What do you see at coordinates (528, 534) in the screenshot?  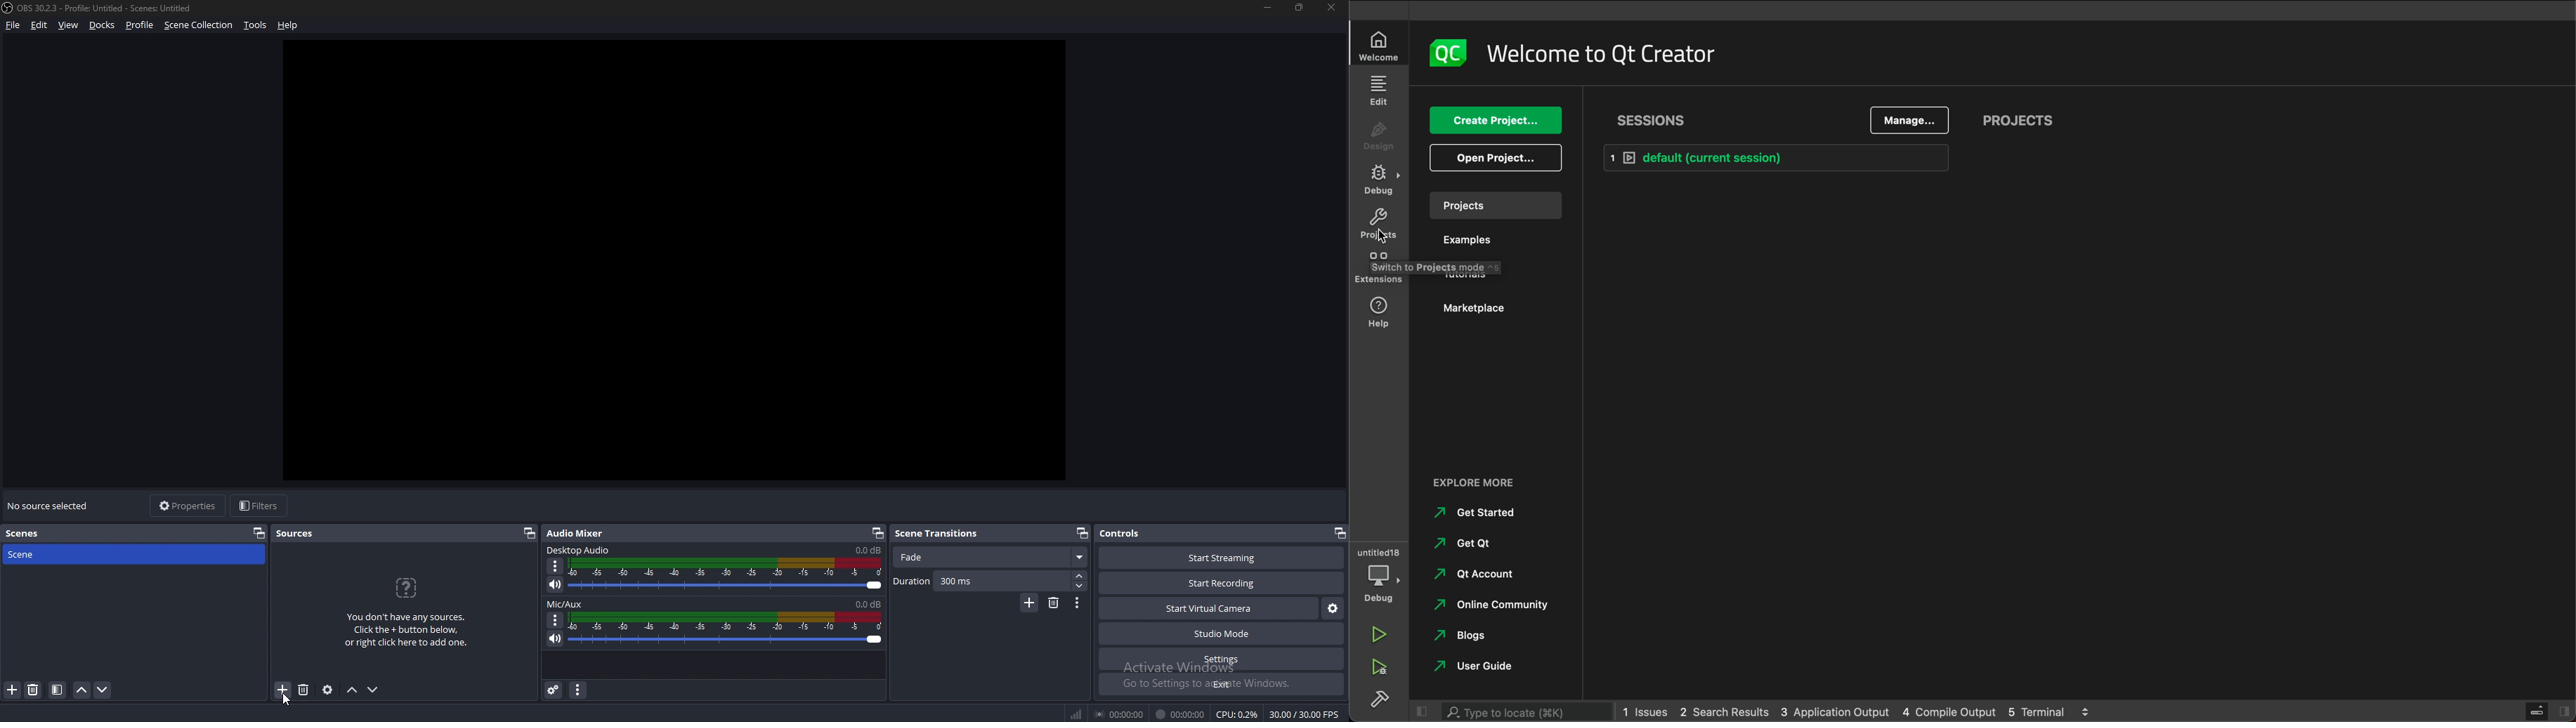 I see `Pop out` at bounding box center [528, 534].